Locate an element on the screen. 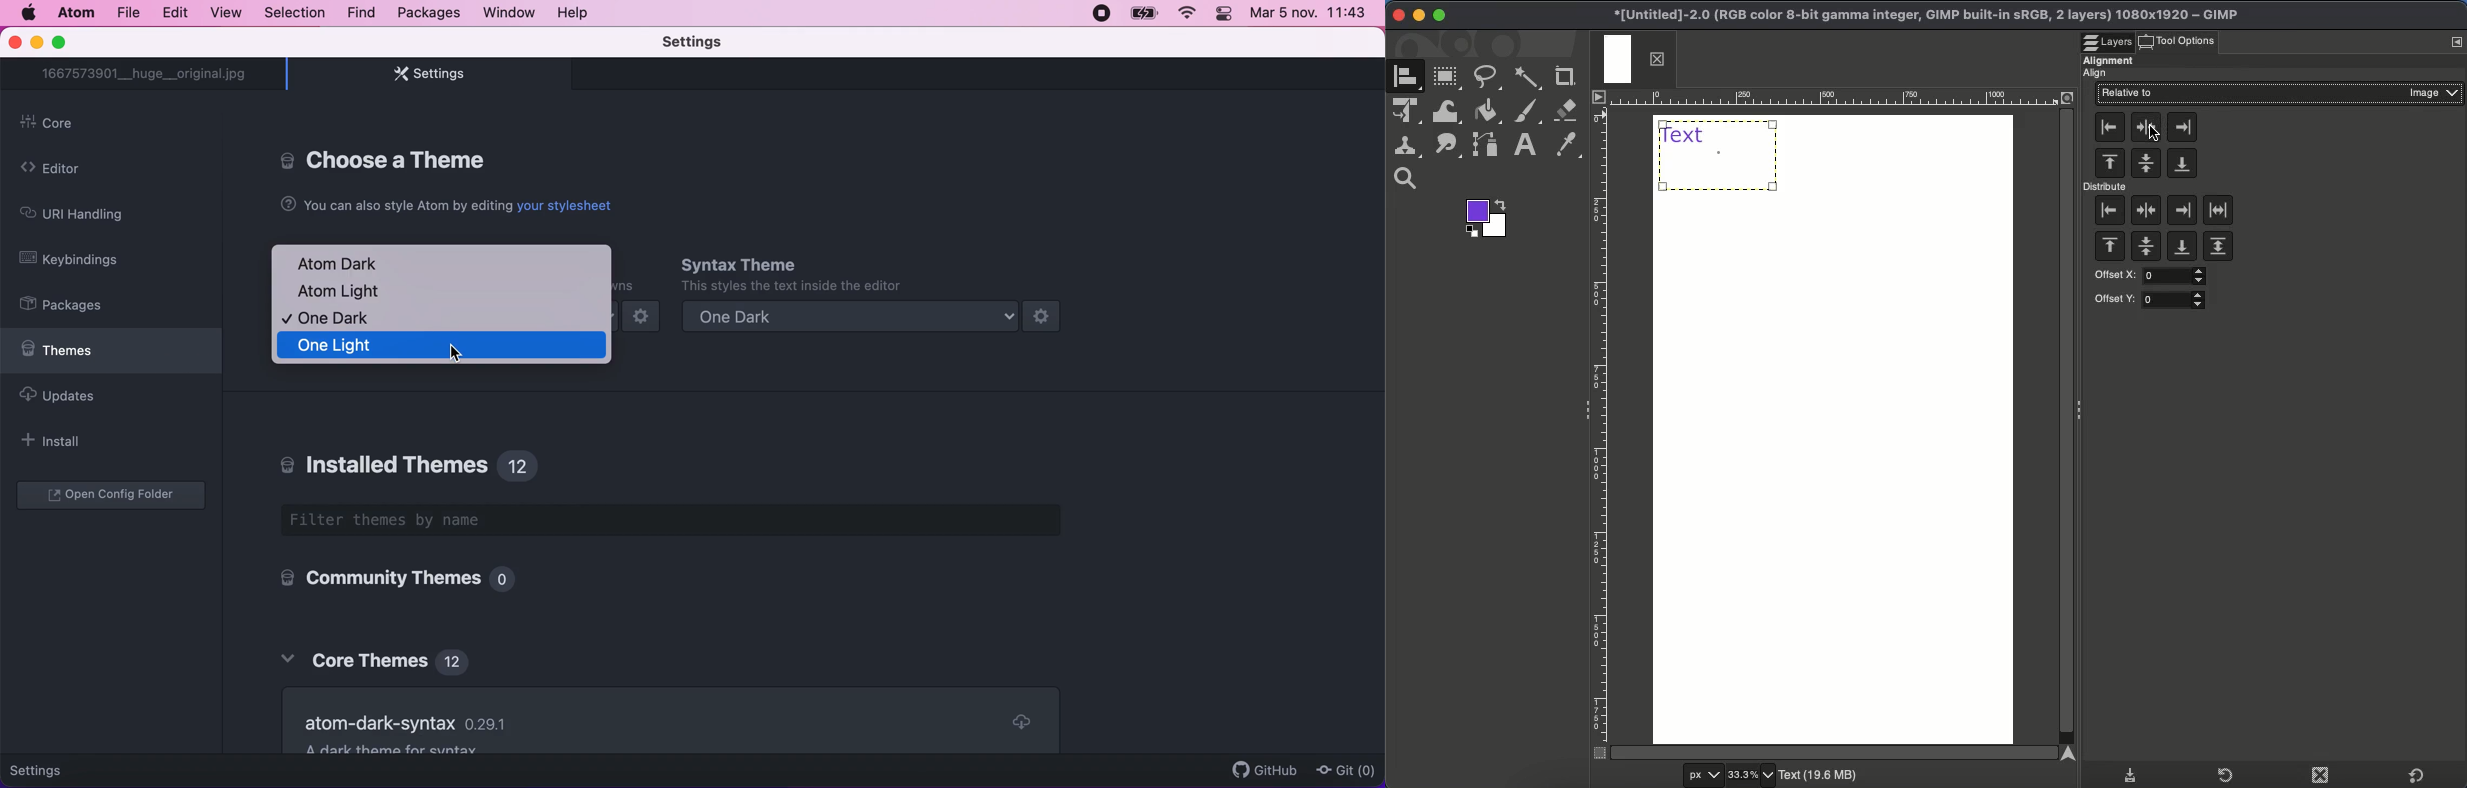 The width and height of the screenshot is (2492, 812). core themes is located at coordinates (383, 656).